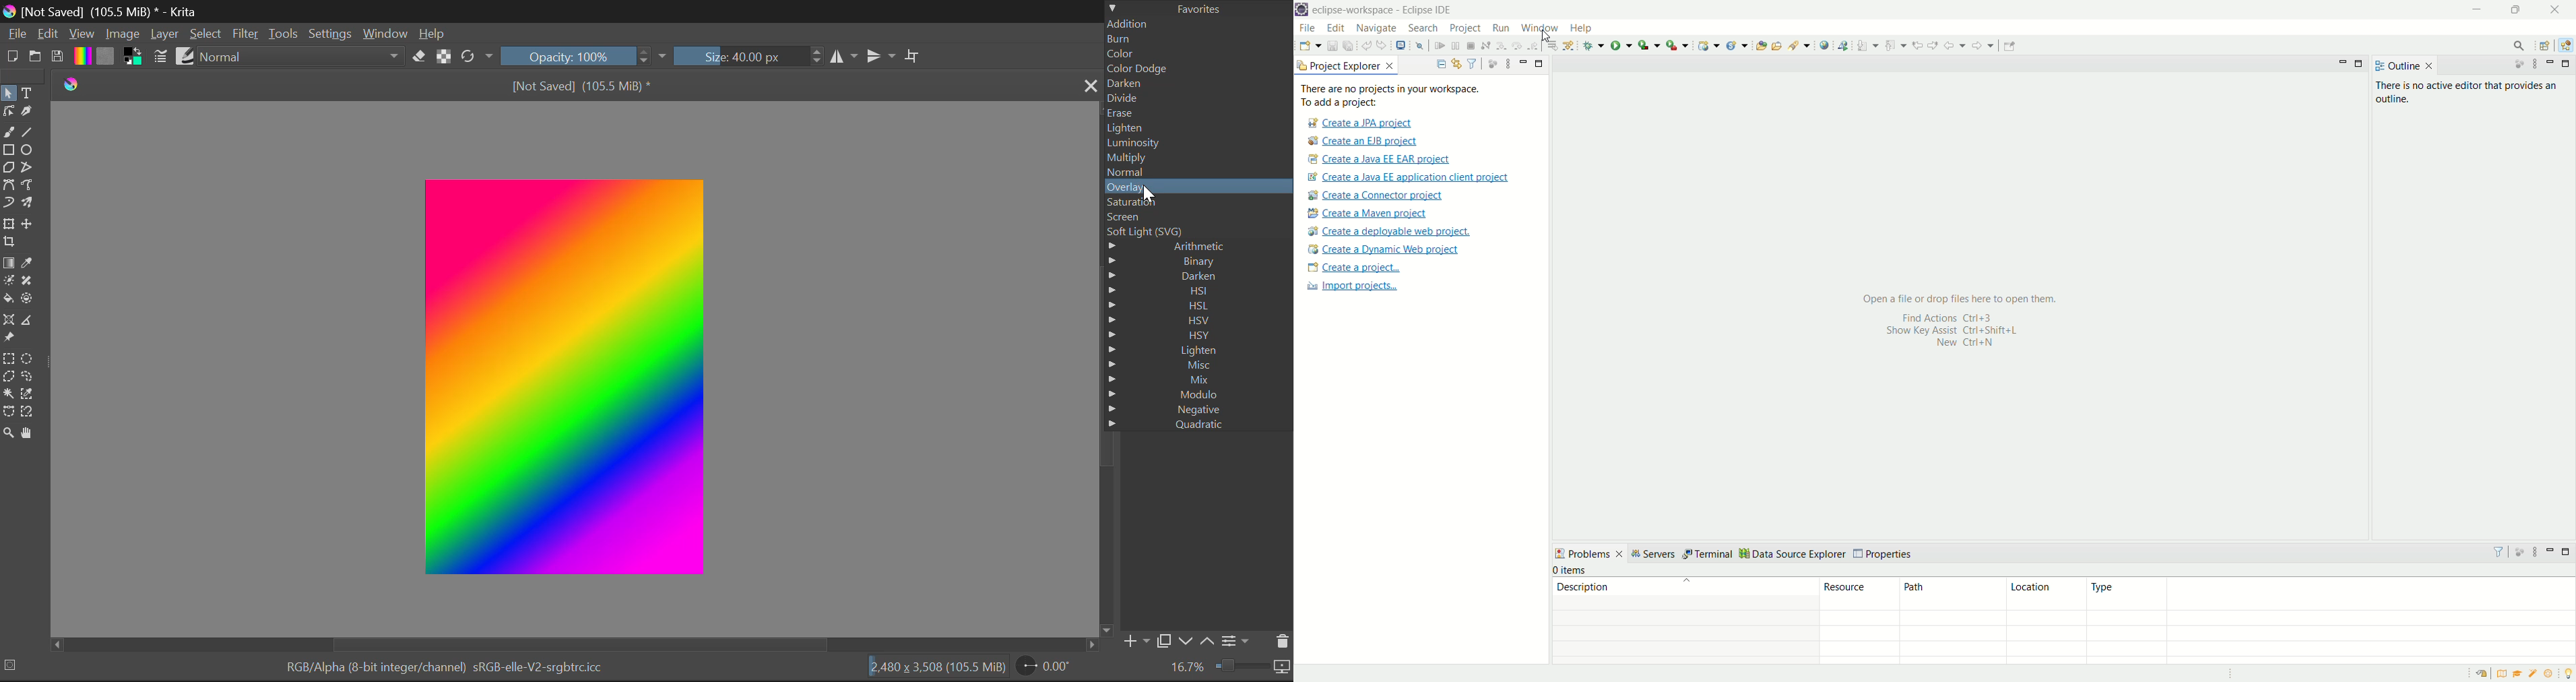  What do you see at coordinates (387, 34) in the screenshot?
I see `Window` at bounding box center [387, 34].